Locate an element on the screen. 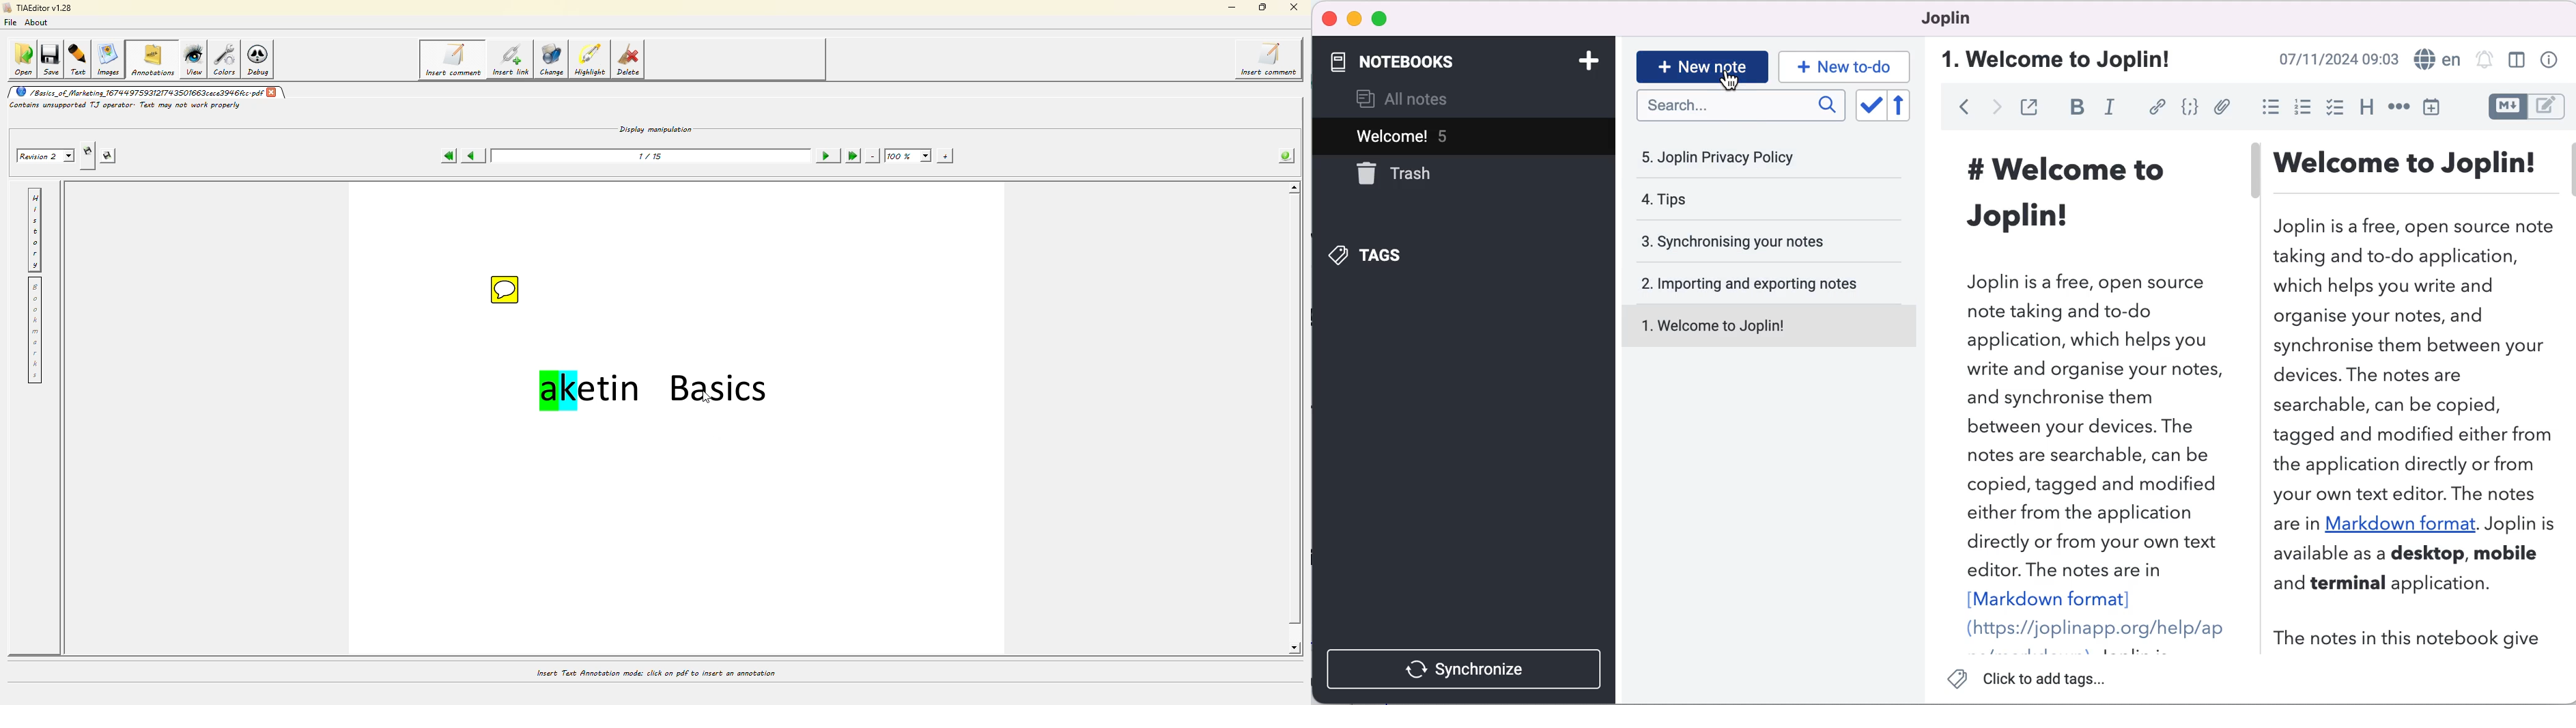  reverse sort order is located at coordinates (1910, 106).